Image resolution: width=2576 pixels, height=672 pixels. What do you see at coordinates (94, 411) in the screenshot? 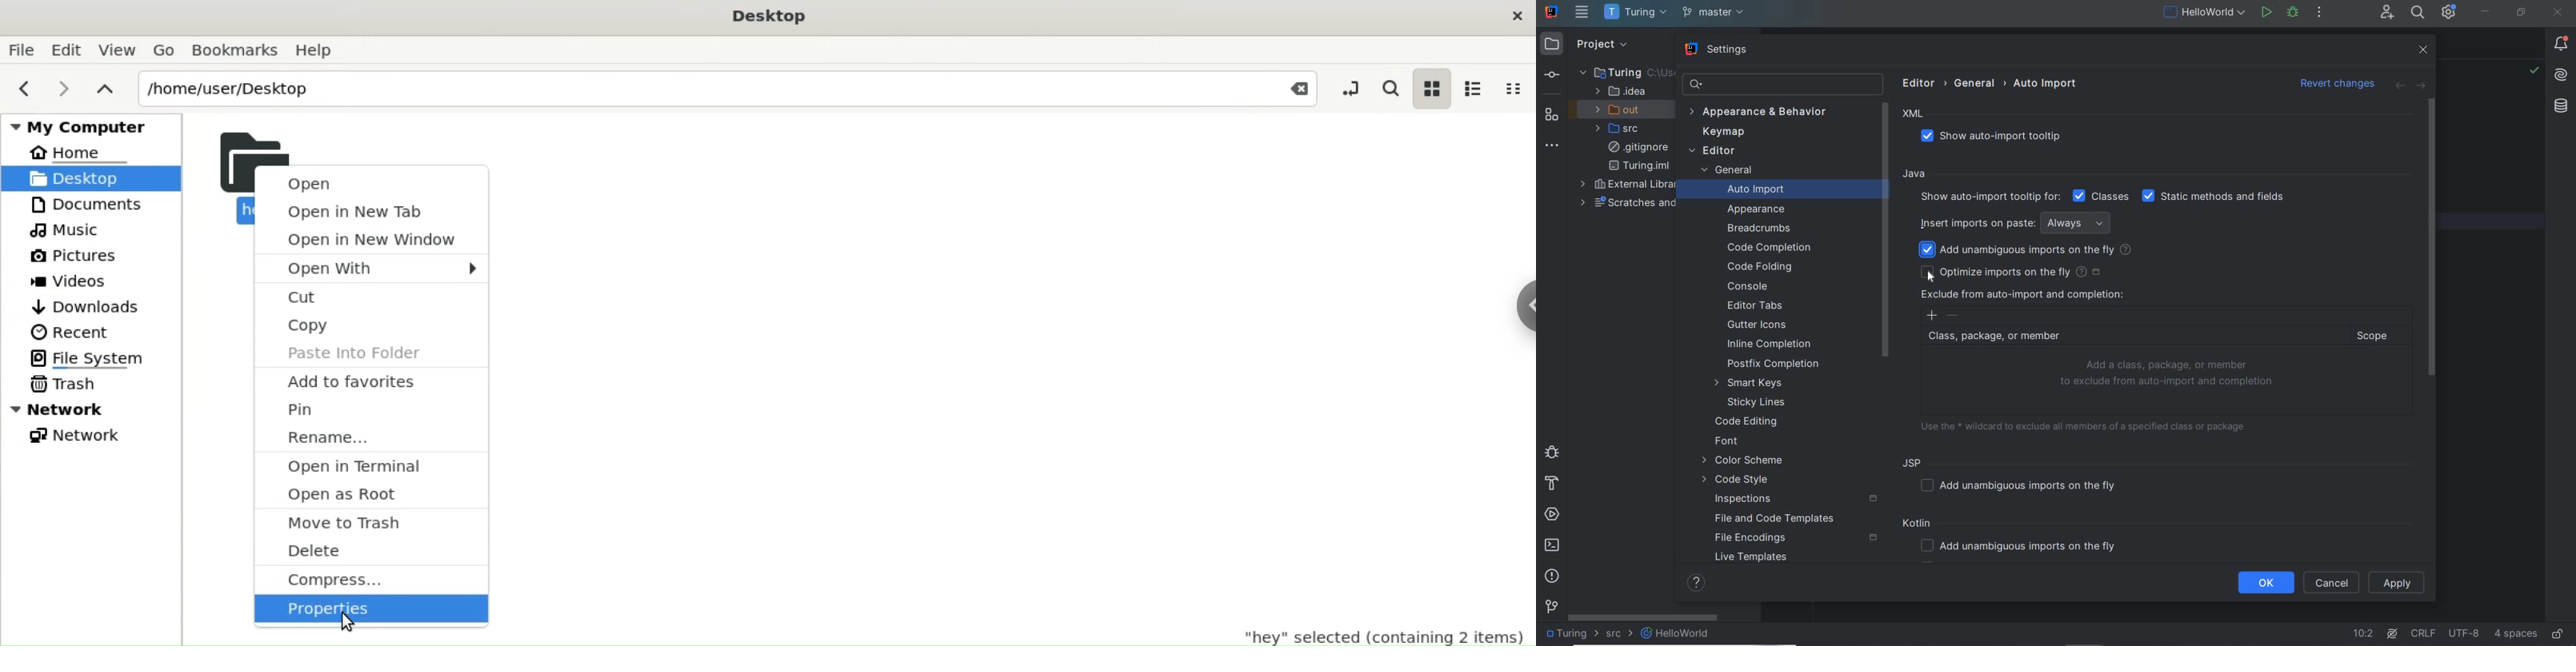
I see `Network` at bounding box center [94, 411].